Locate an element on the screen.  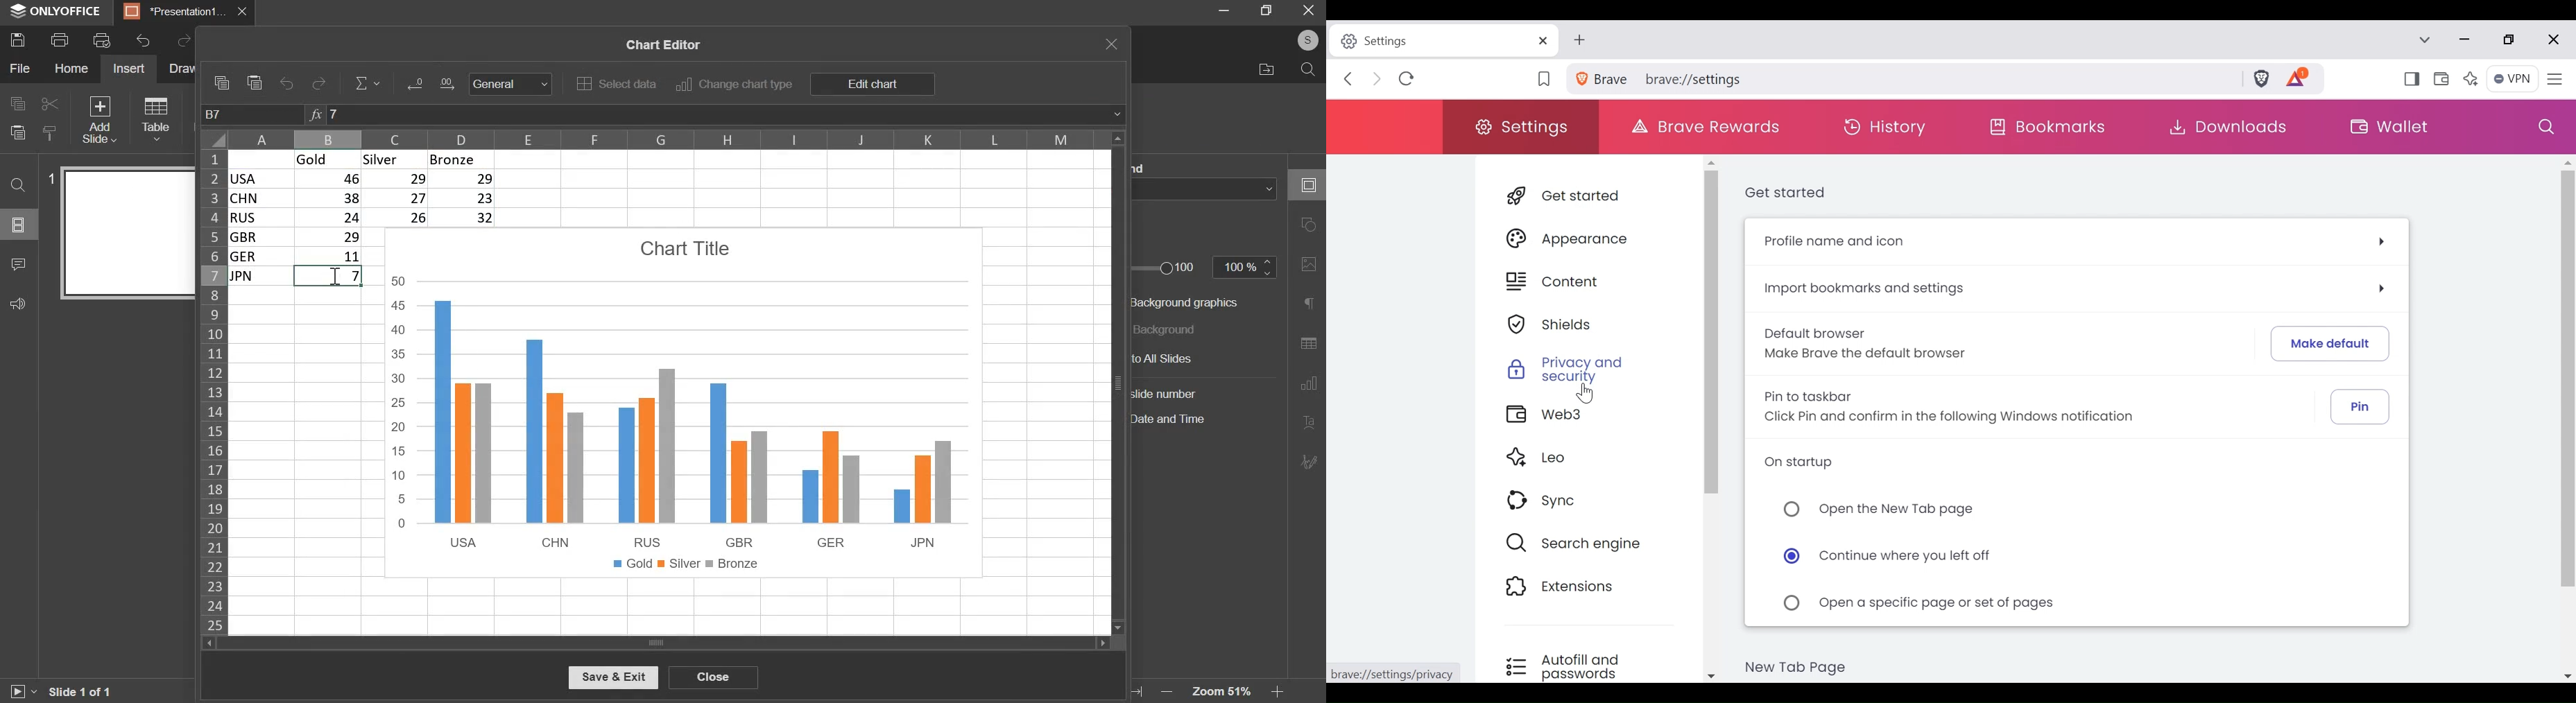
edit chart is located at coordinates (871, 85).